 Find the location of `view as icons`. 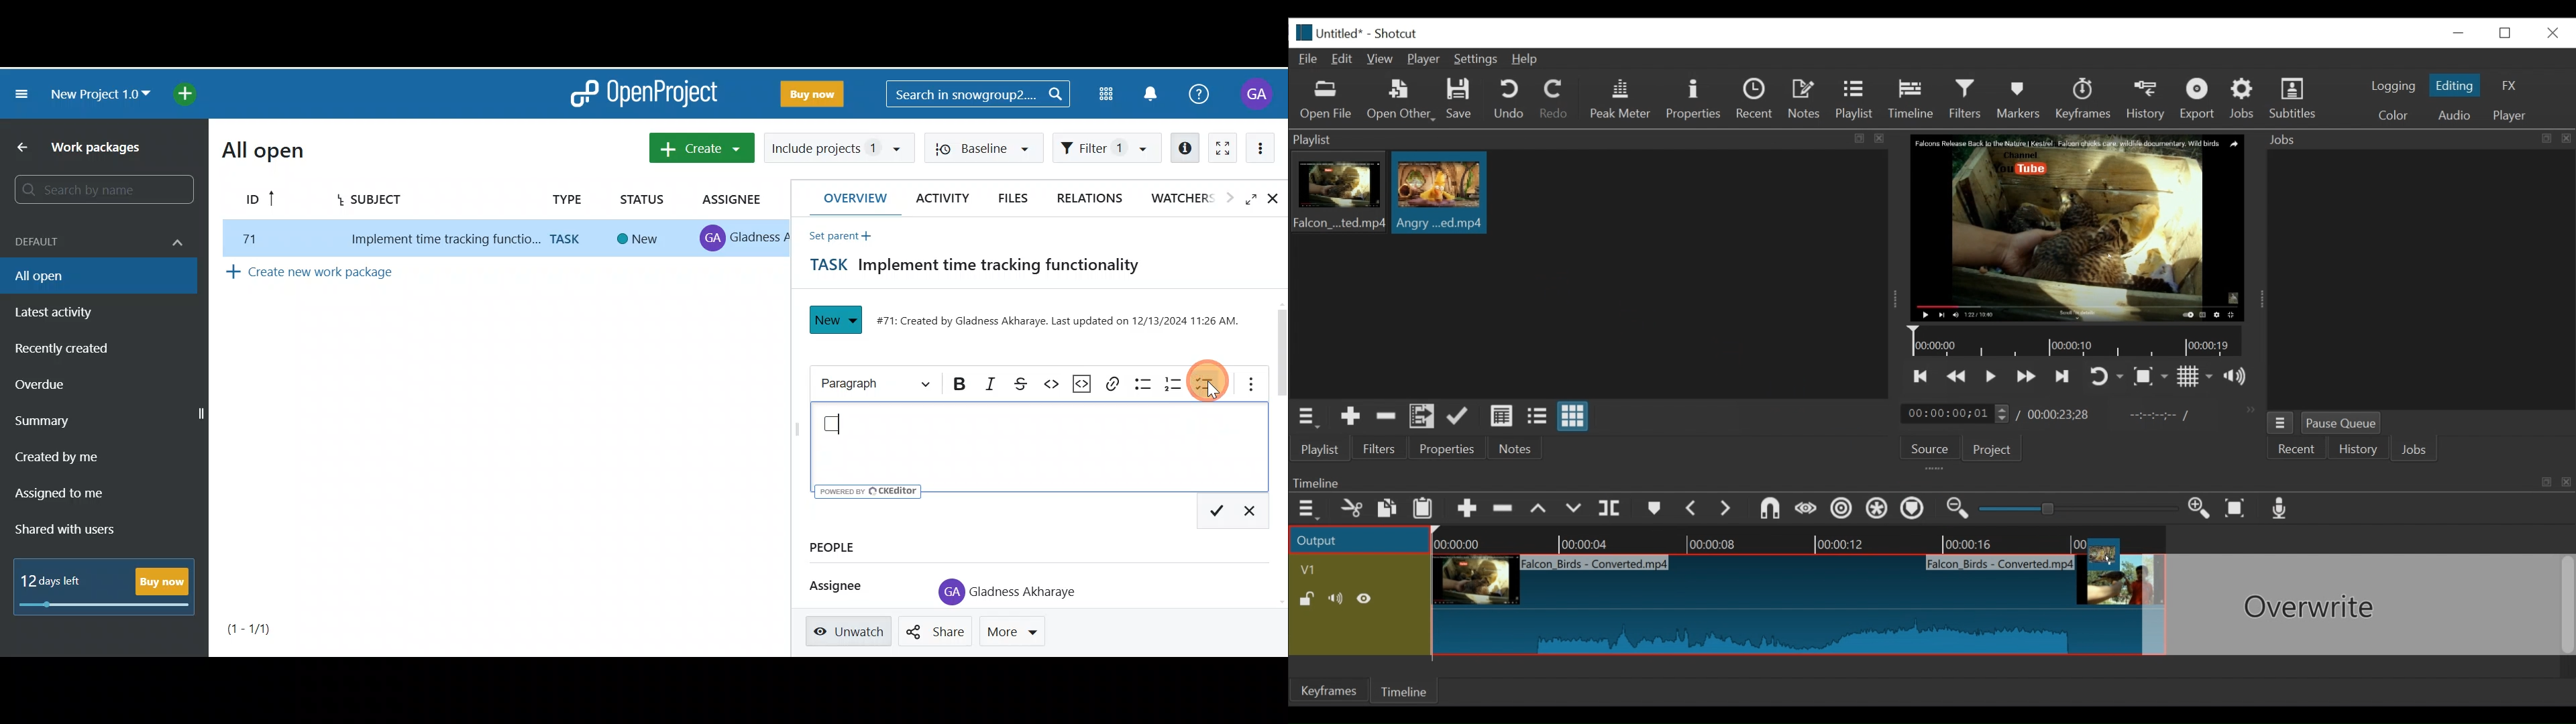

view as icons is located at coordinates (1571, 417).